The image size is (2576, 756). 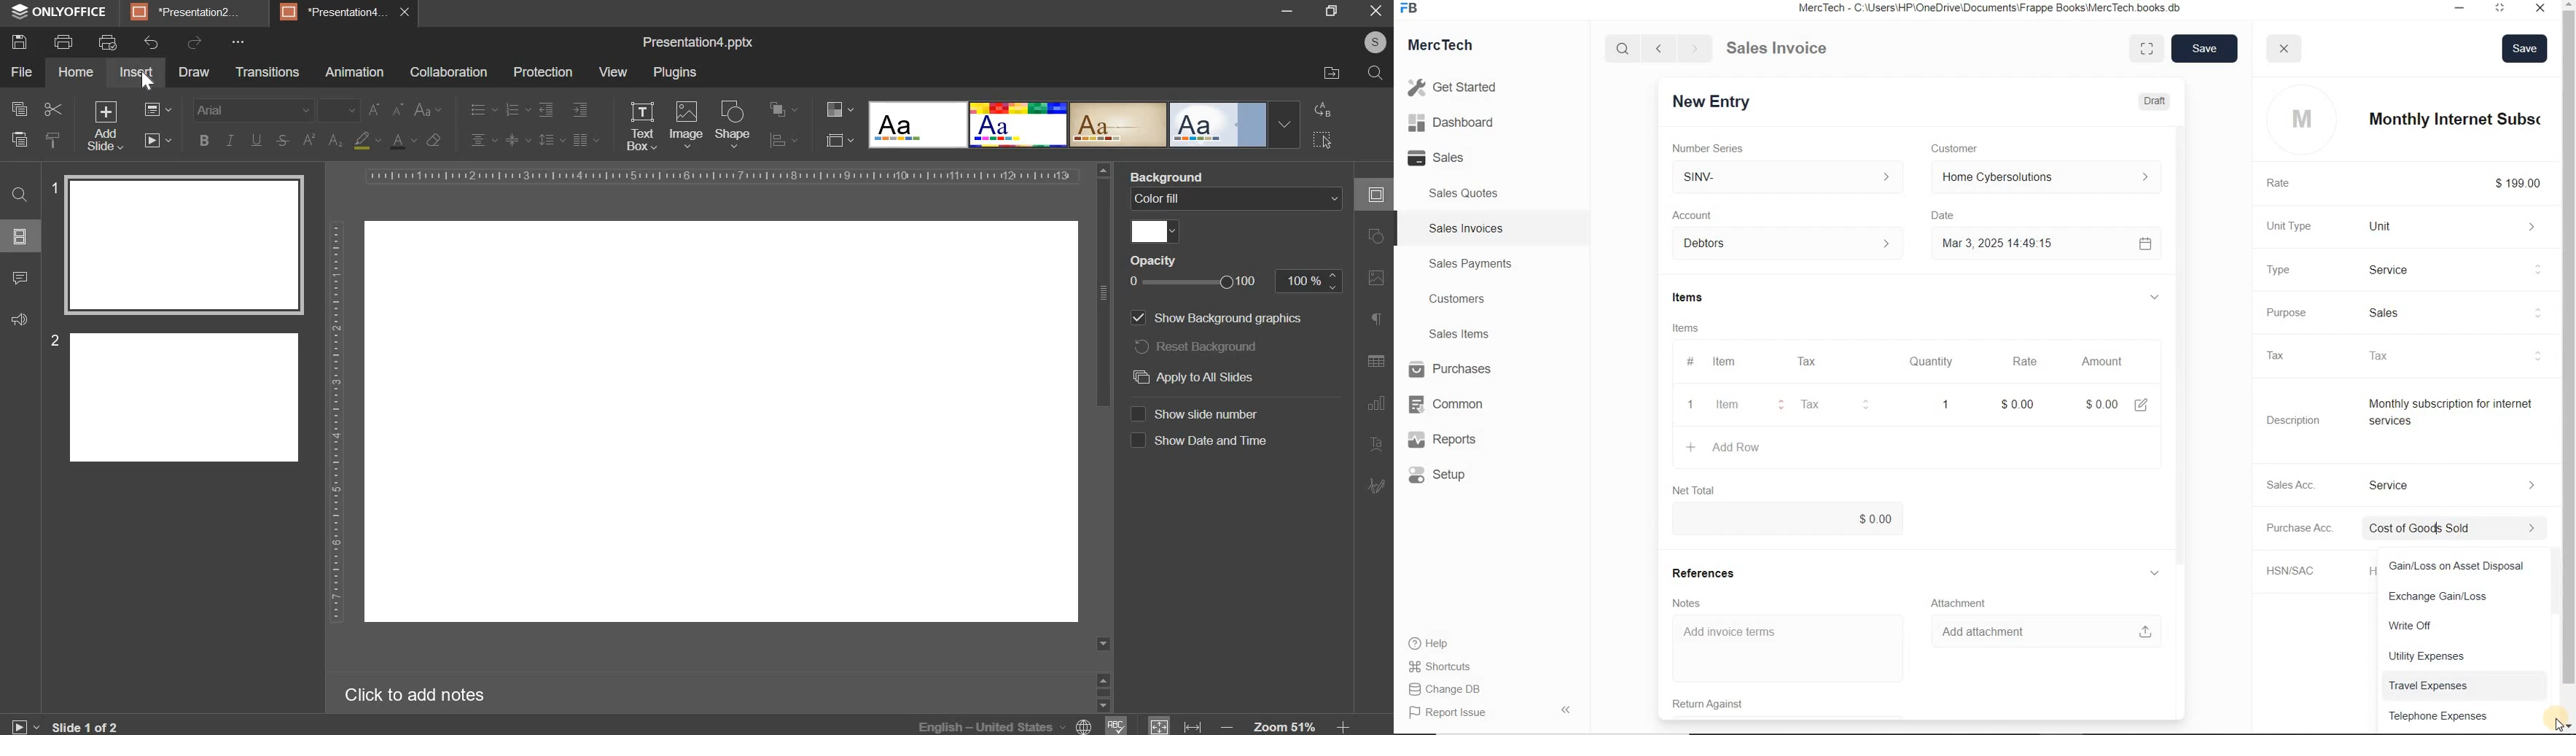 What do you see at coordinates (2461, 10) in the screenshot?
I see `Minimize` at bounding box center [2461, 10].